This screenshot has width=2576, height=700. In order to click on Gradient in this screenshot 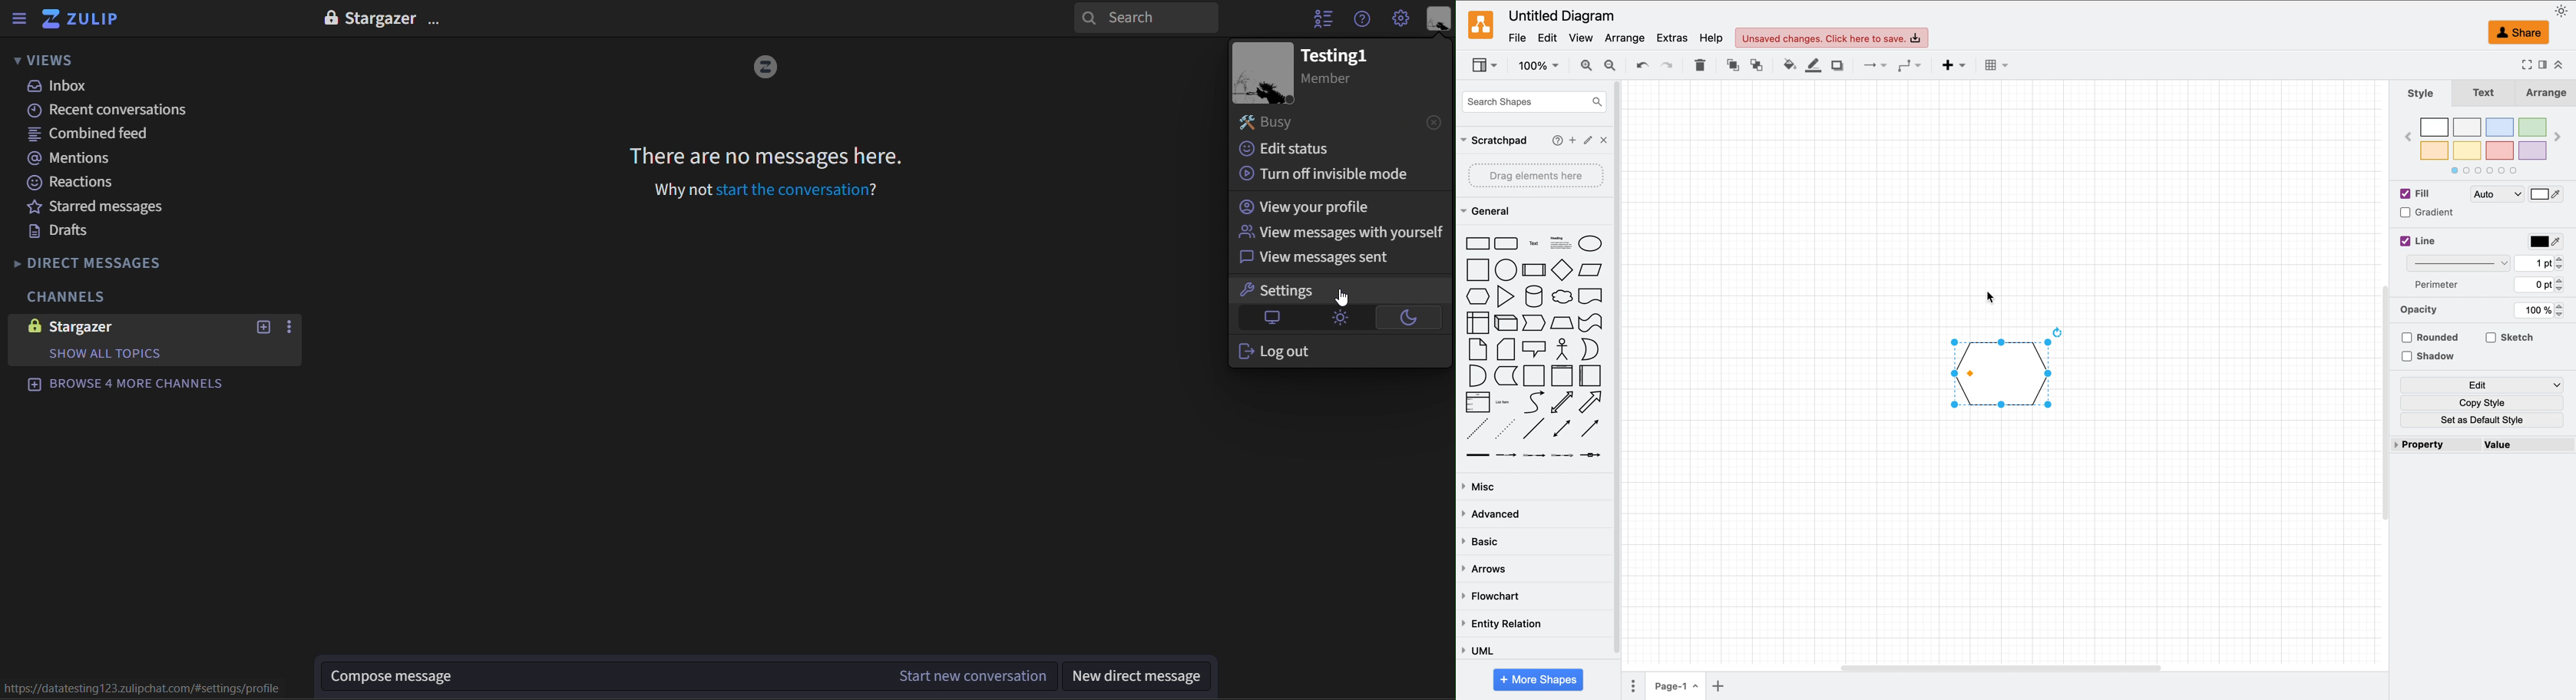, I will do `click(2429, 215)`.